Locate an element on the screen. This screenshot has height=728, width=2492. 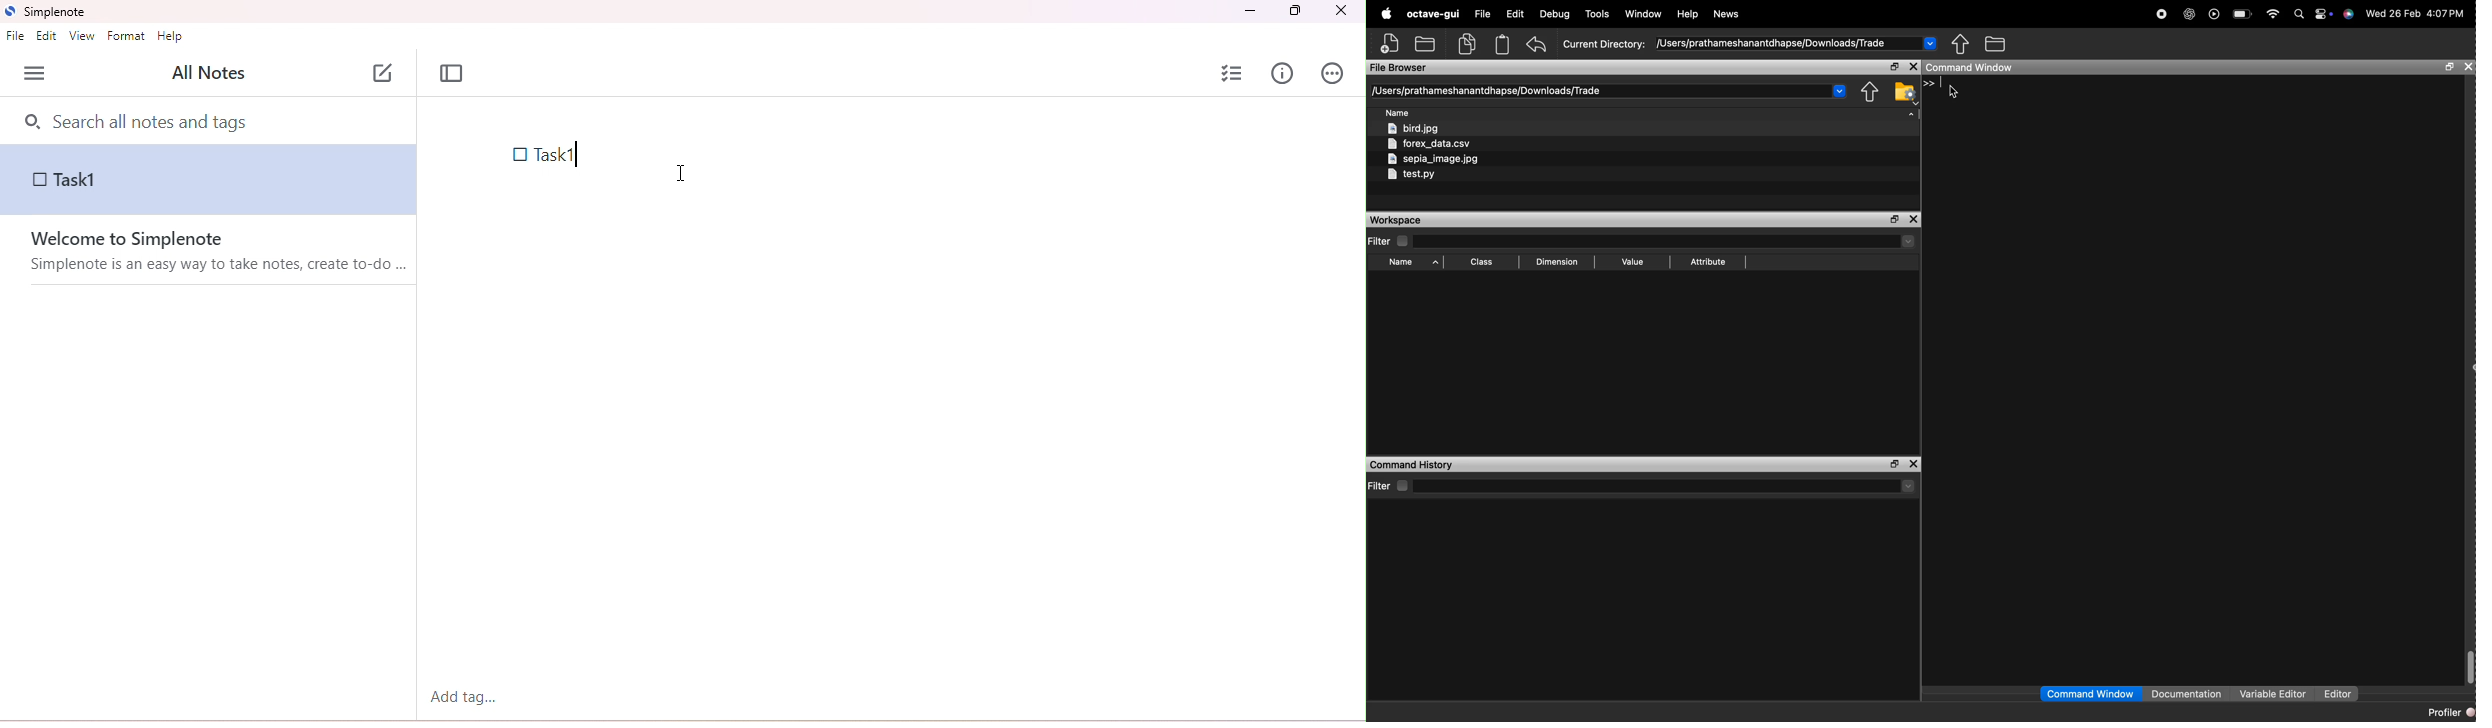
new note is located at coordinates (384, 70).